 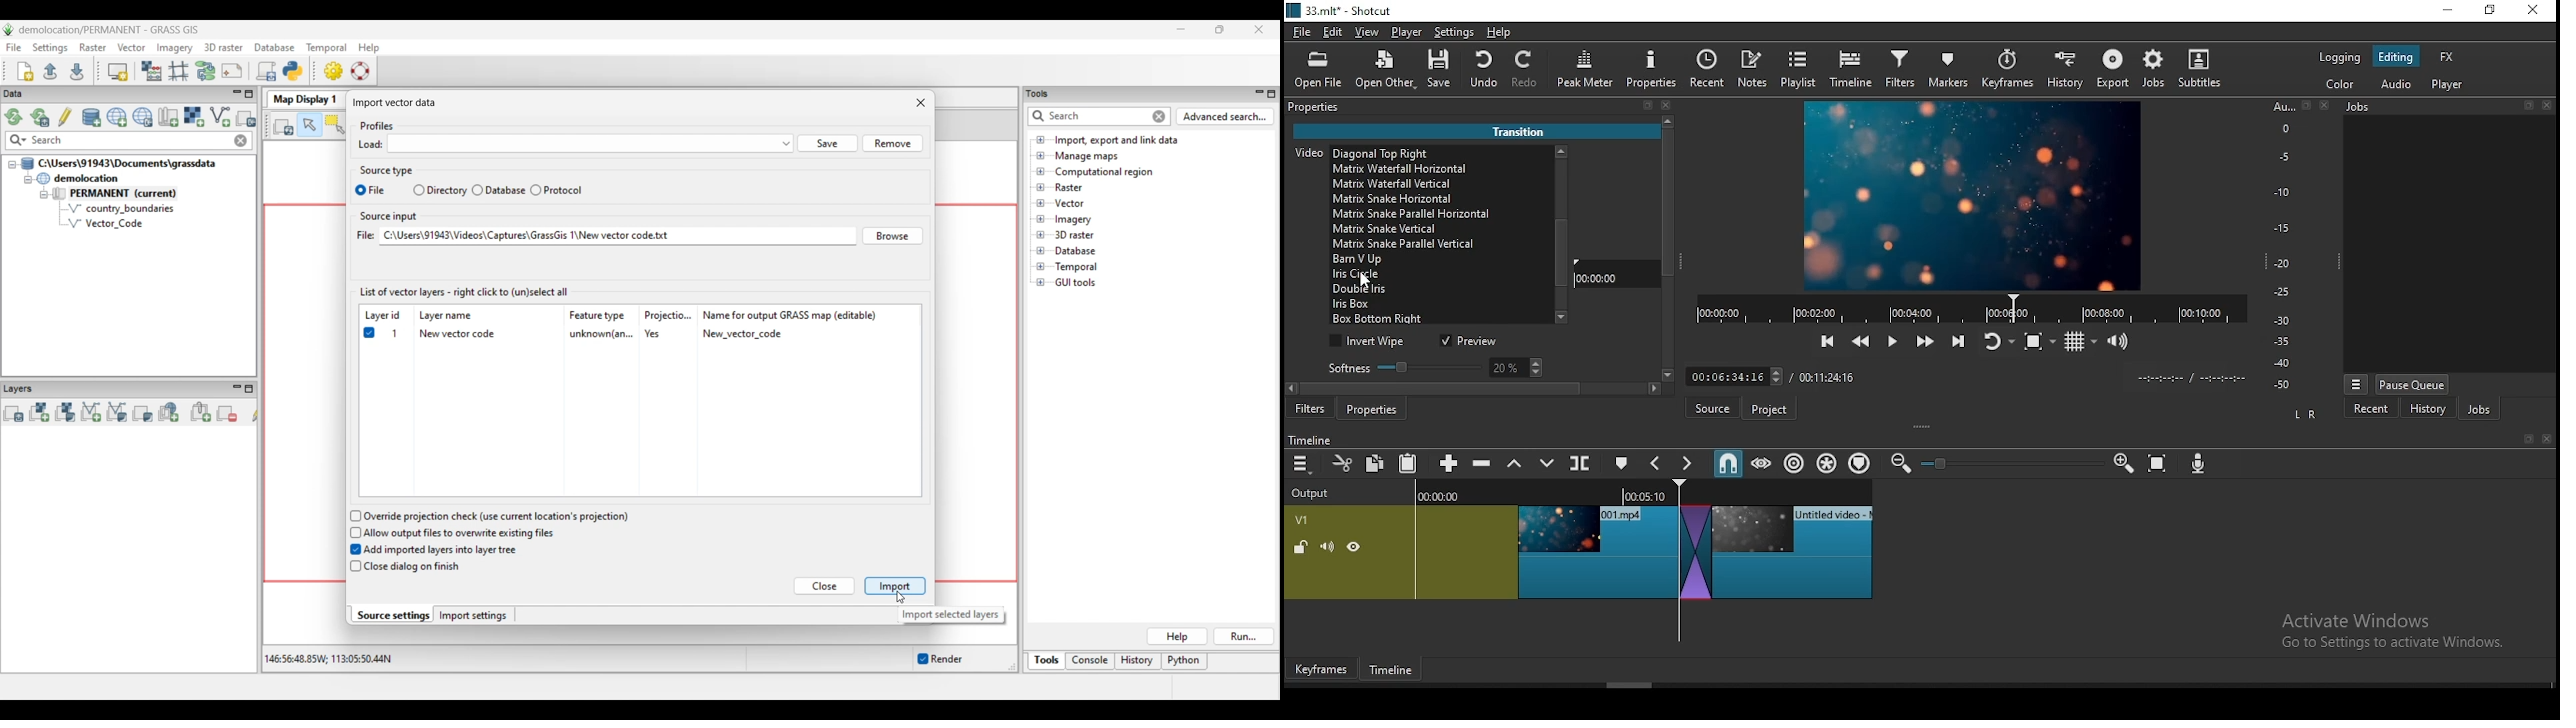 What do you see at coordinates (1996, 343) in the screenshot?
I see `toggle player looping` at bounding box center [1996, 343].